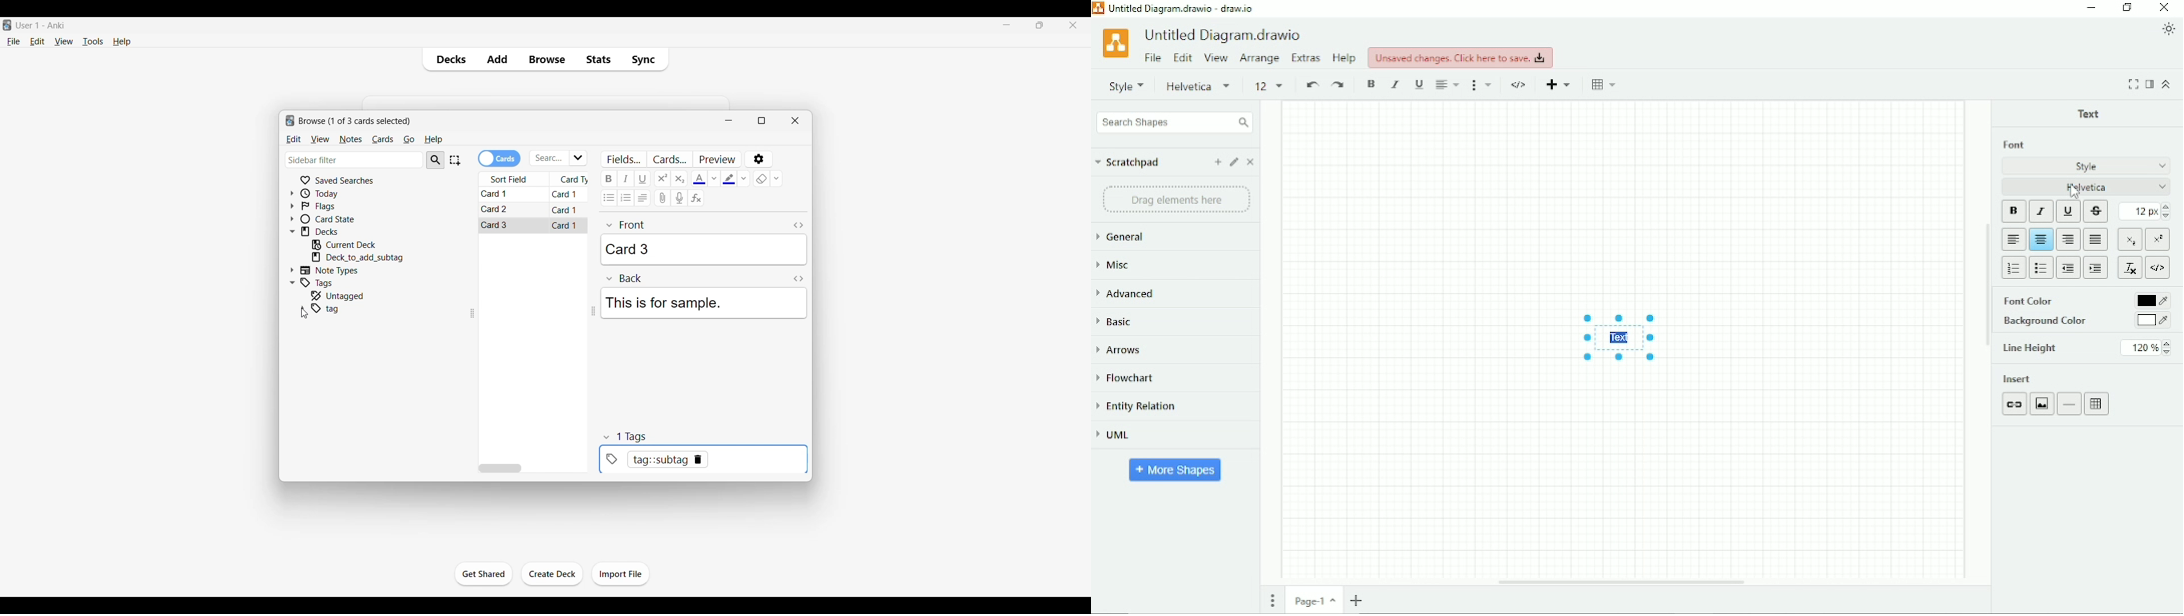 Image resolution: width=2184 pixels, height=616 pixels. I want to click on Selected text color, so click(699, 179).